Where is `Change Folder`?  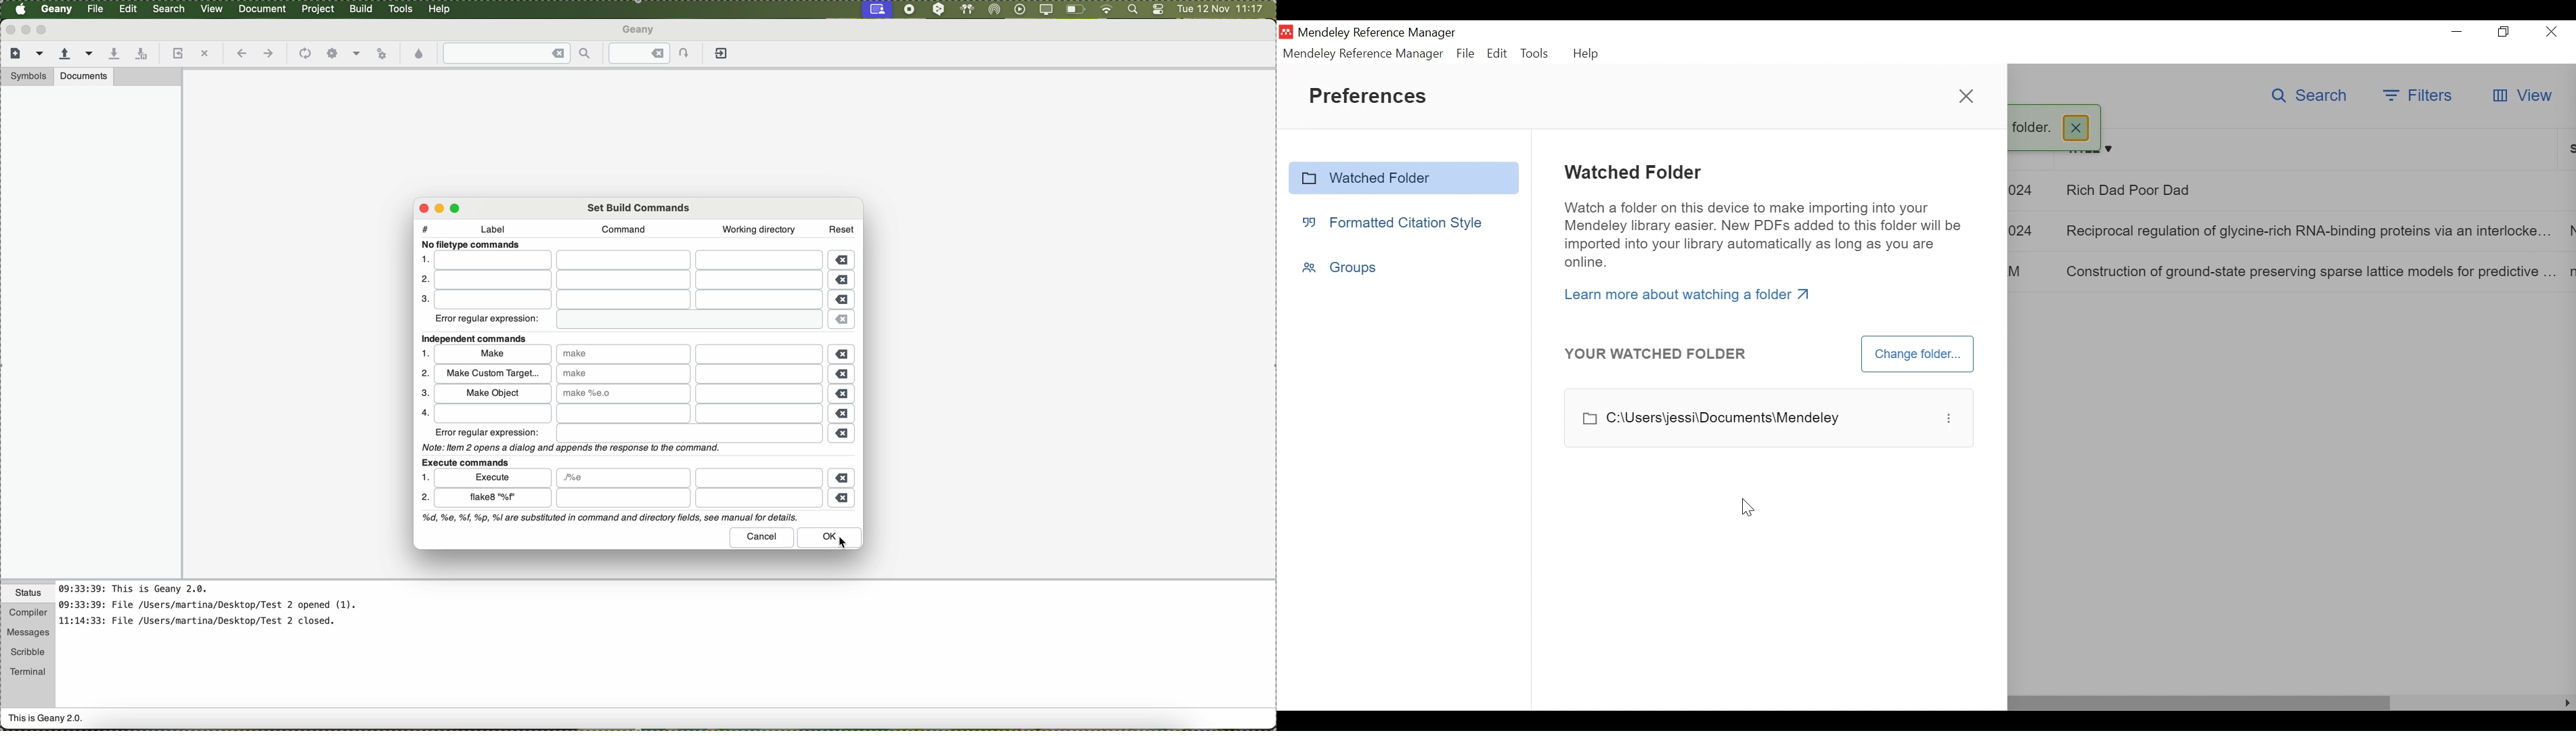
Change Folder is located at coordinates (1919, 353).